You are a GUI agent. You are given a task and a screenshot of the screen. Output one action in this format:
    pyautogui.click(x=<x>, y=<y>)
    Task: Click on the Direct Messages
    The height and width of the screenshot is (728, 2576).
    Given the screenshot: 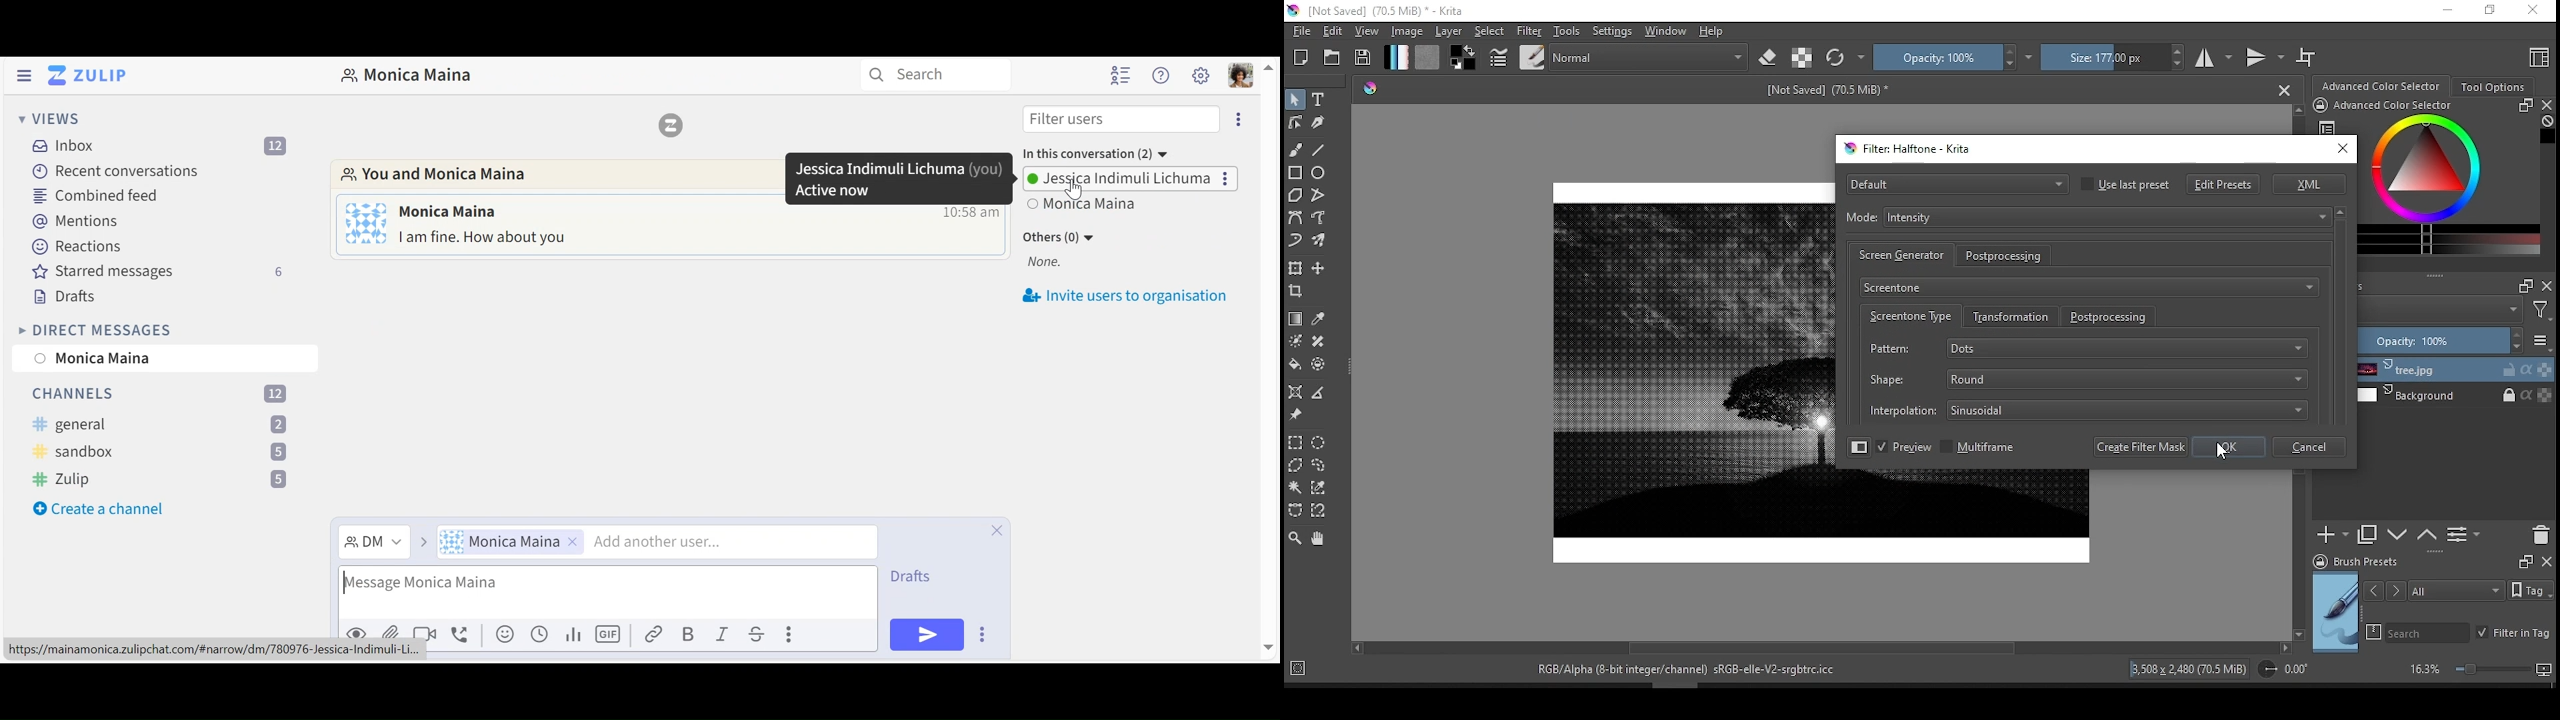 What is the action you would take?
    pyautogui.click(x=97, y=330)
    